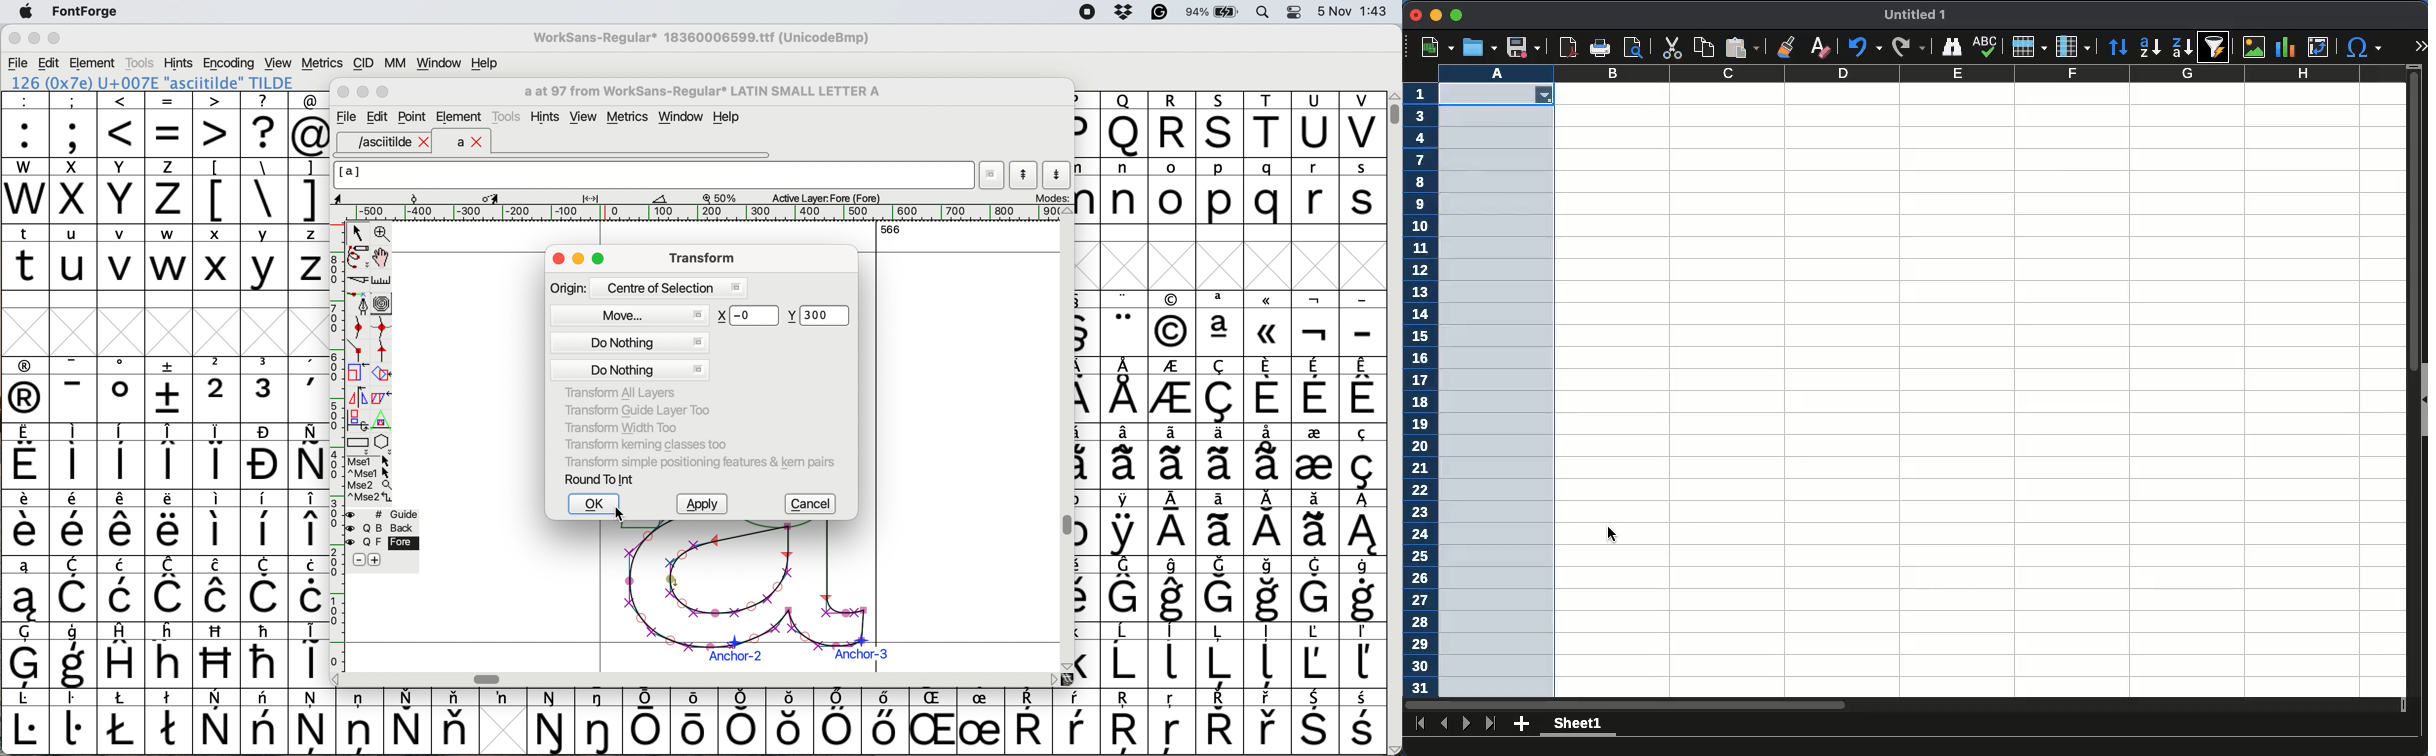  I want to click on chart, so click(2285, 47).